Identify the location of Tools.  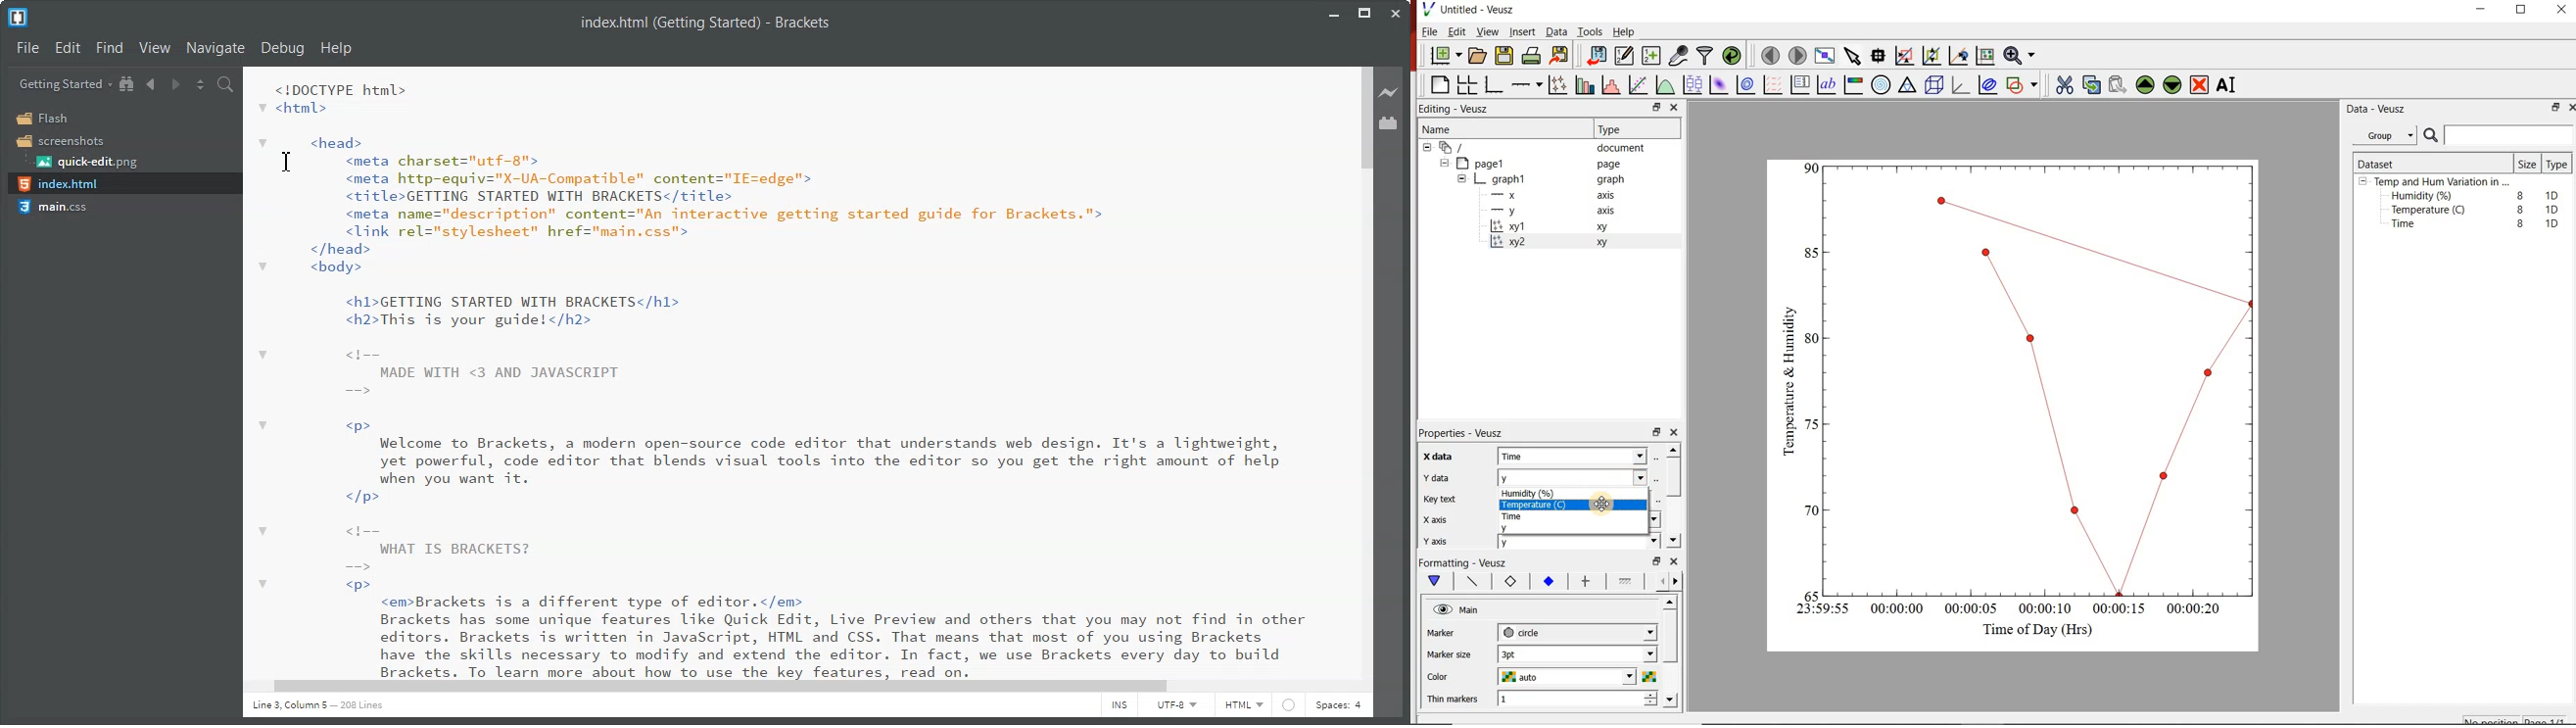
(1589, 32).